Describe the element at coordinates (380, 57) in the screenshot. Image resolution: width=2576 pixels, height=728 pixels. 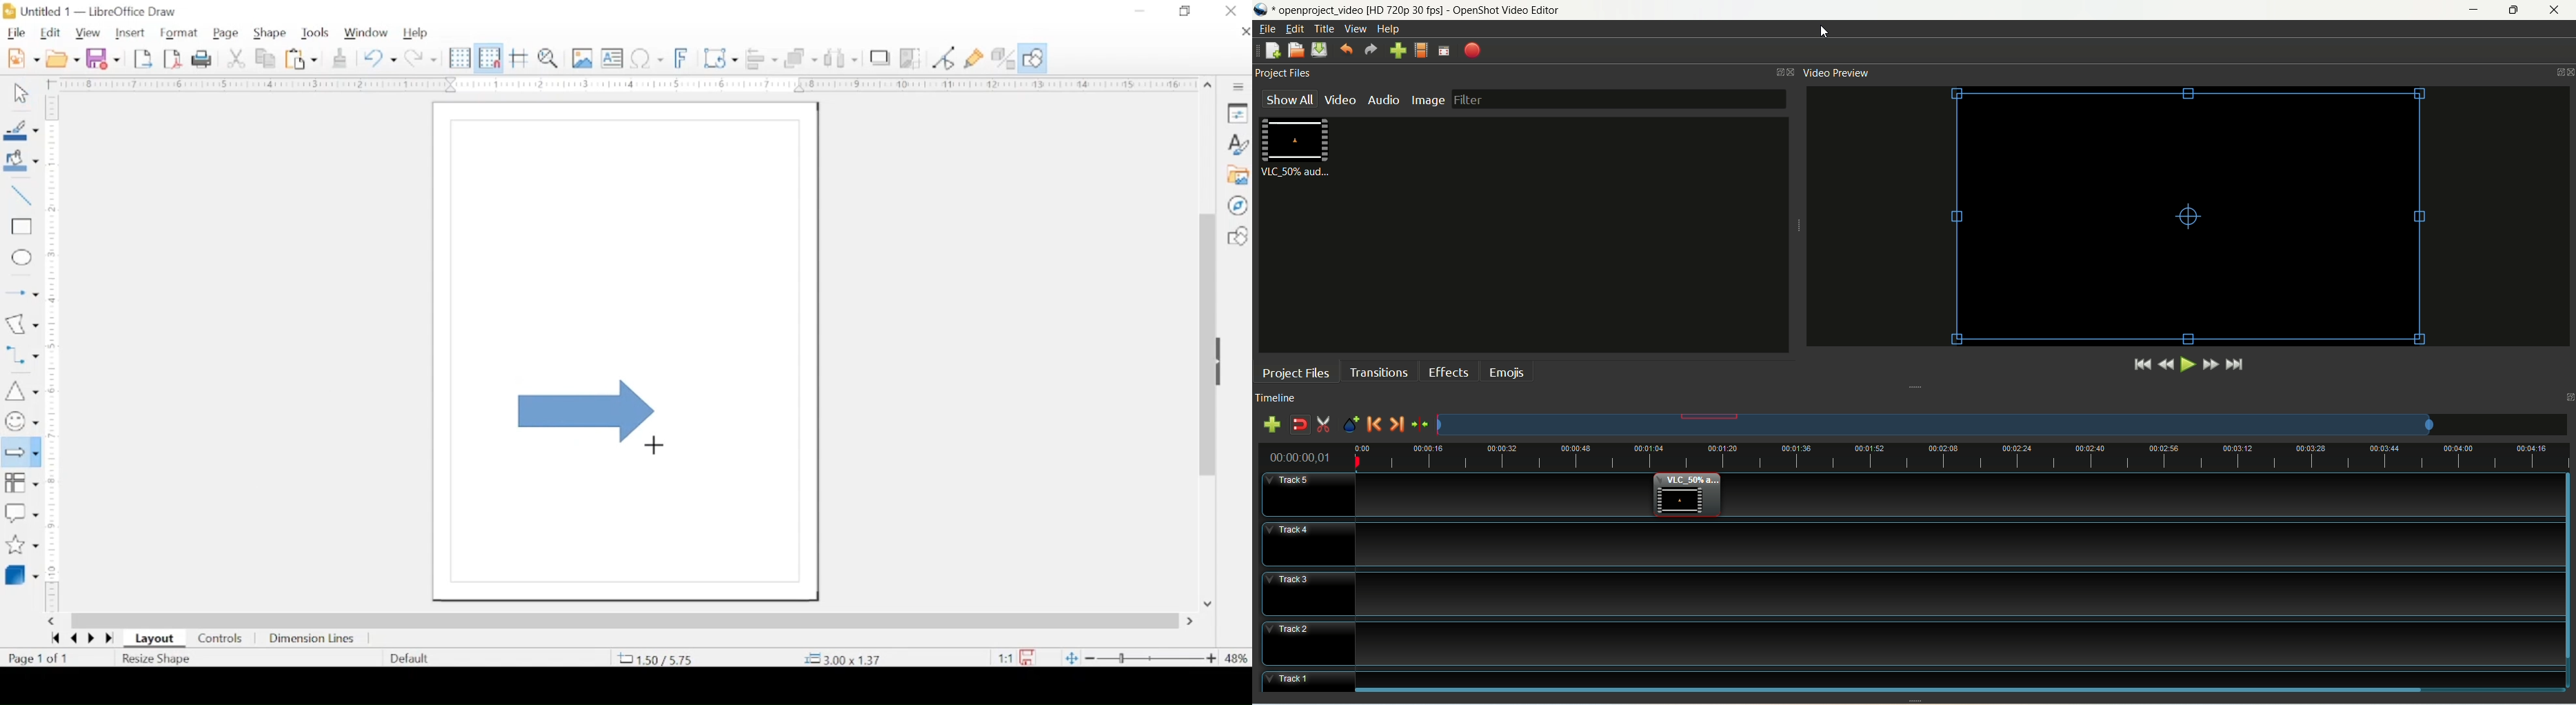
I see `undo` at that location.